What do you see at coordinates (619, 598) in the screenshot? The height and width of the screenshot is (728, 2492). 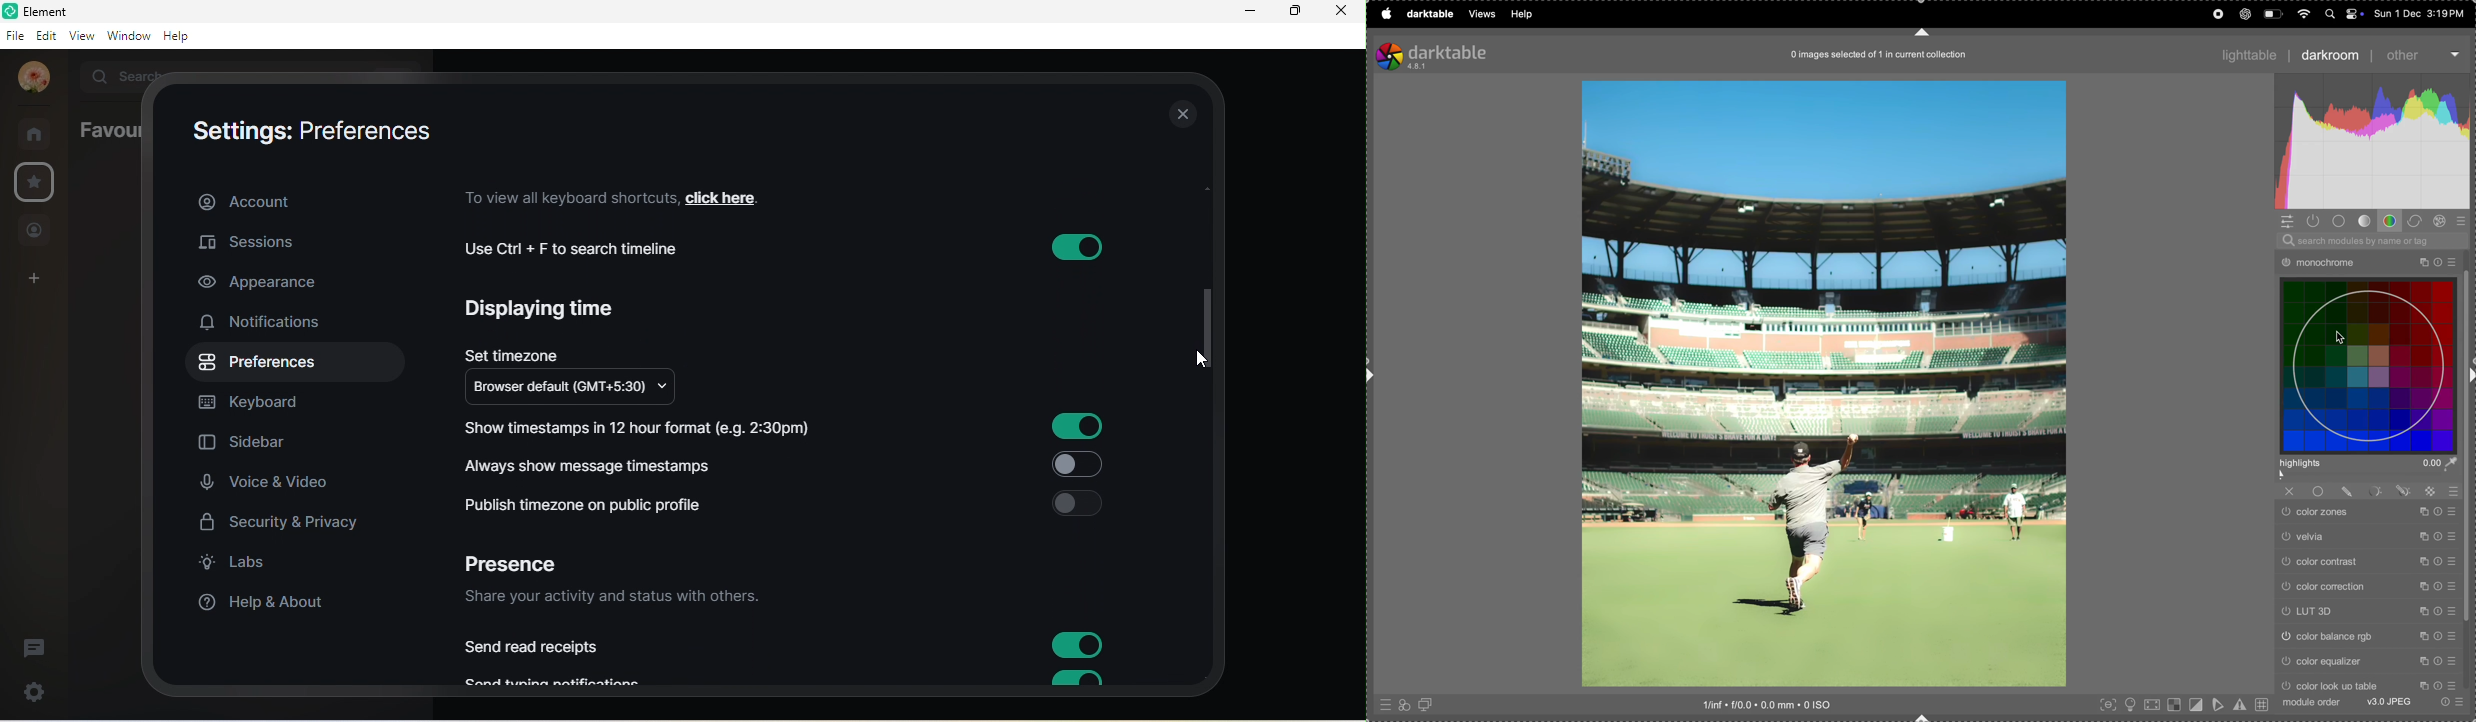 I see `share your activity and status with others.` at bounding box center [619, 598].